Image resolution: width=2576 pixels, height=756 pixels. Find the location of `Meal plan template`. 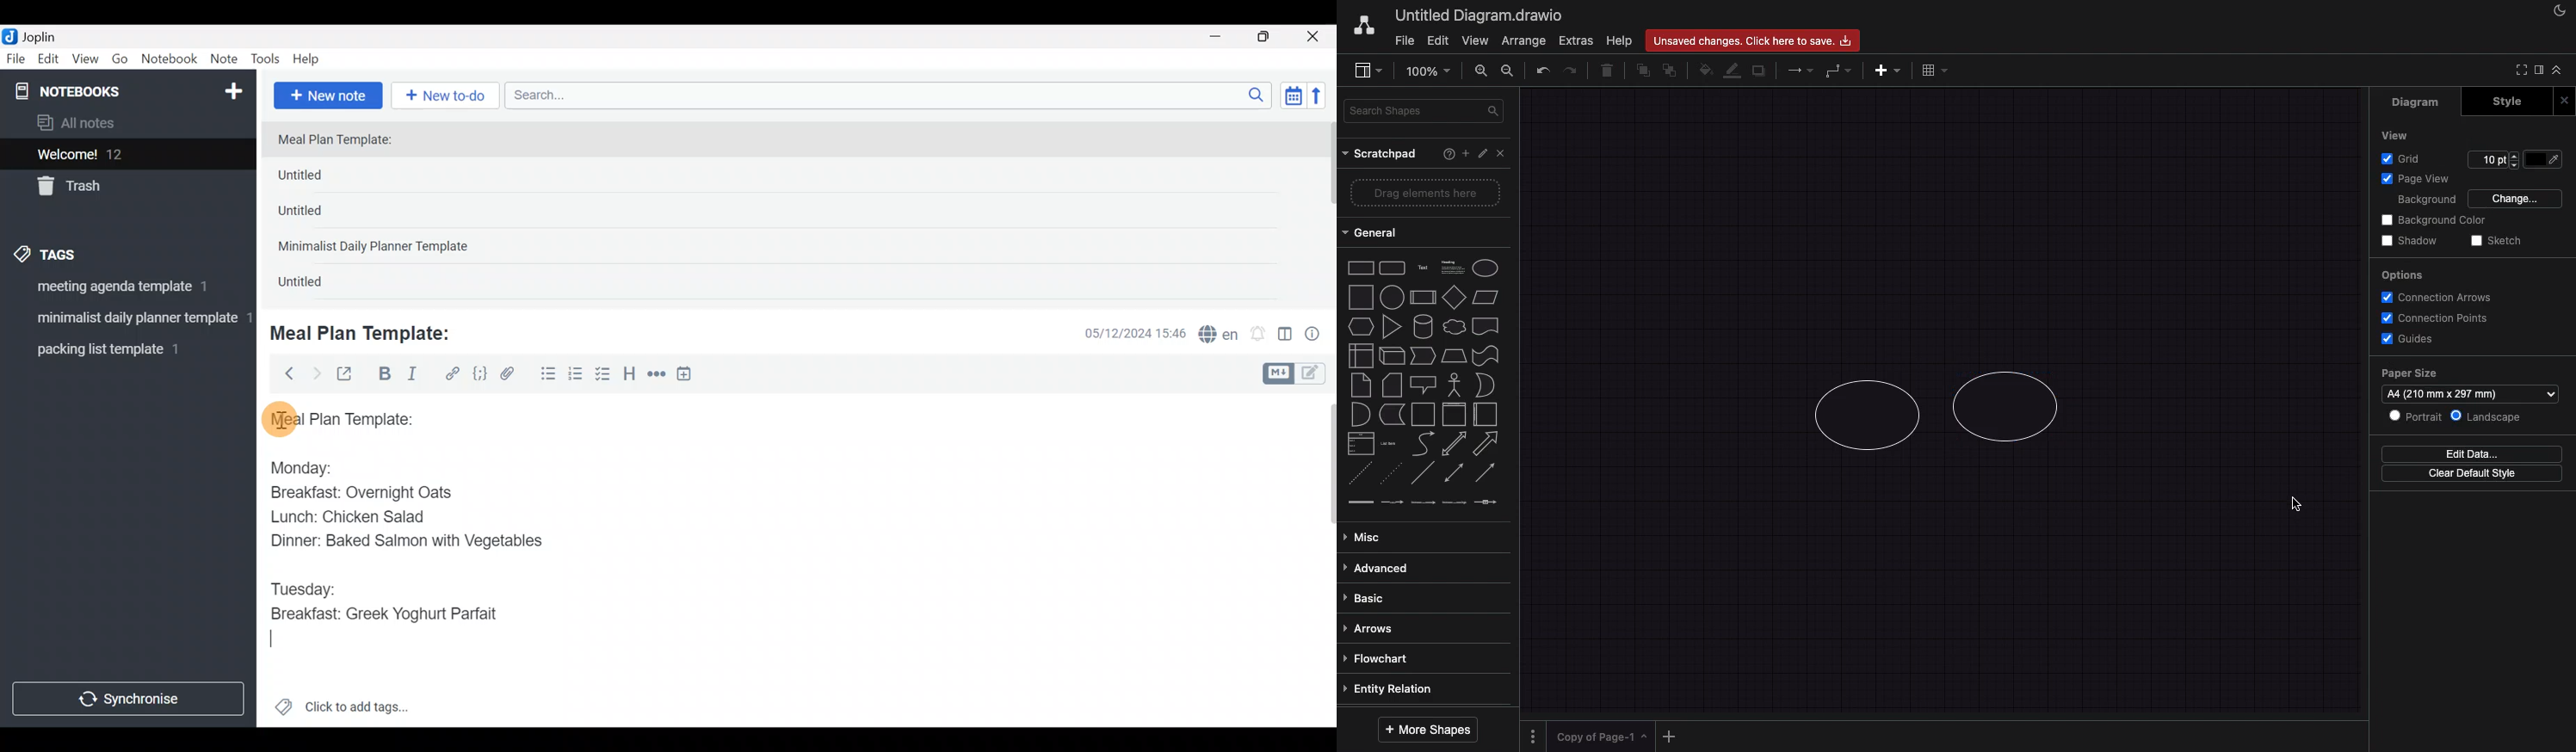

Meal plan template is located at coordinates (337, 417).